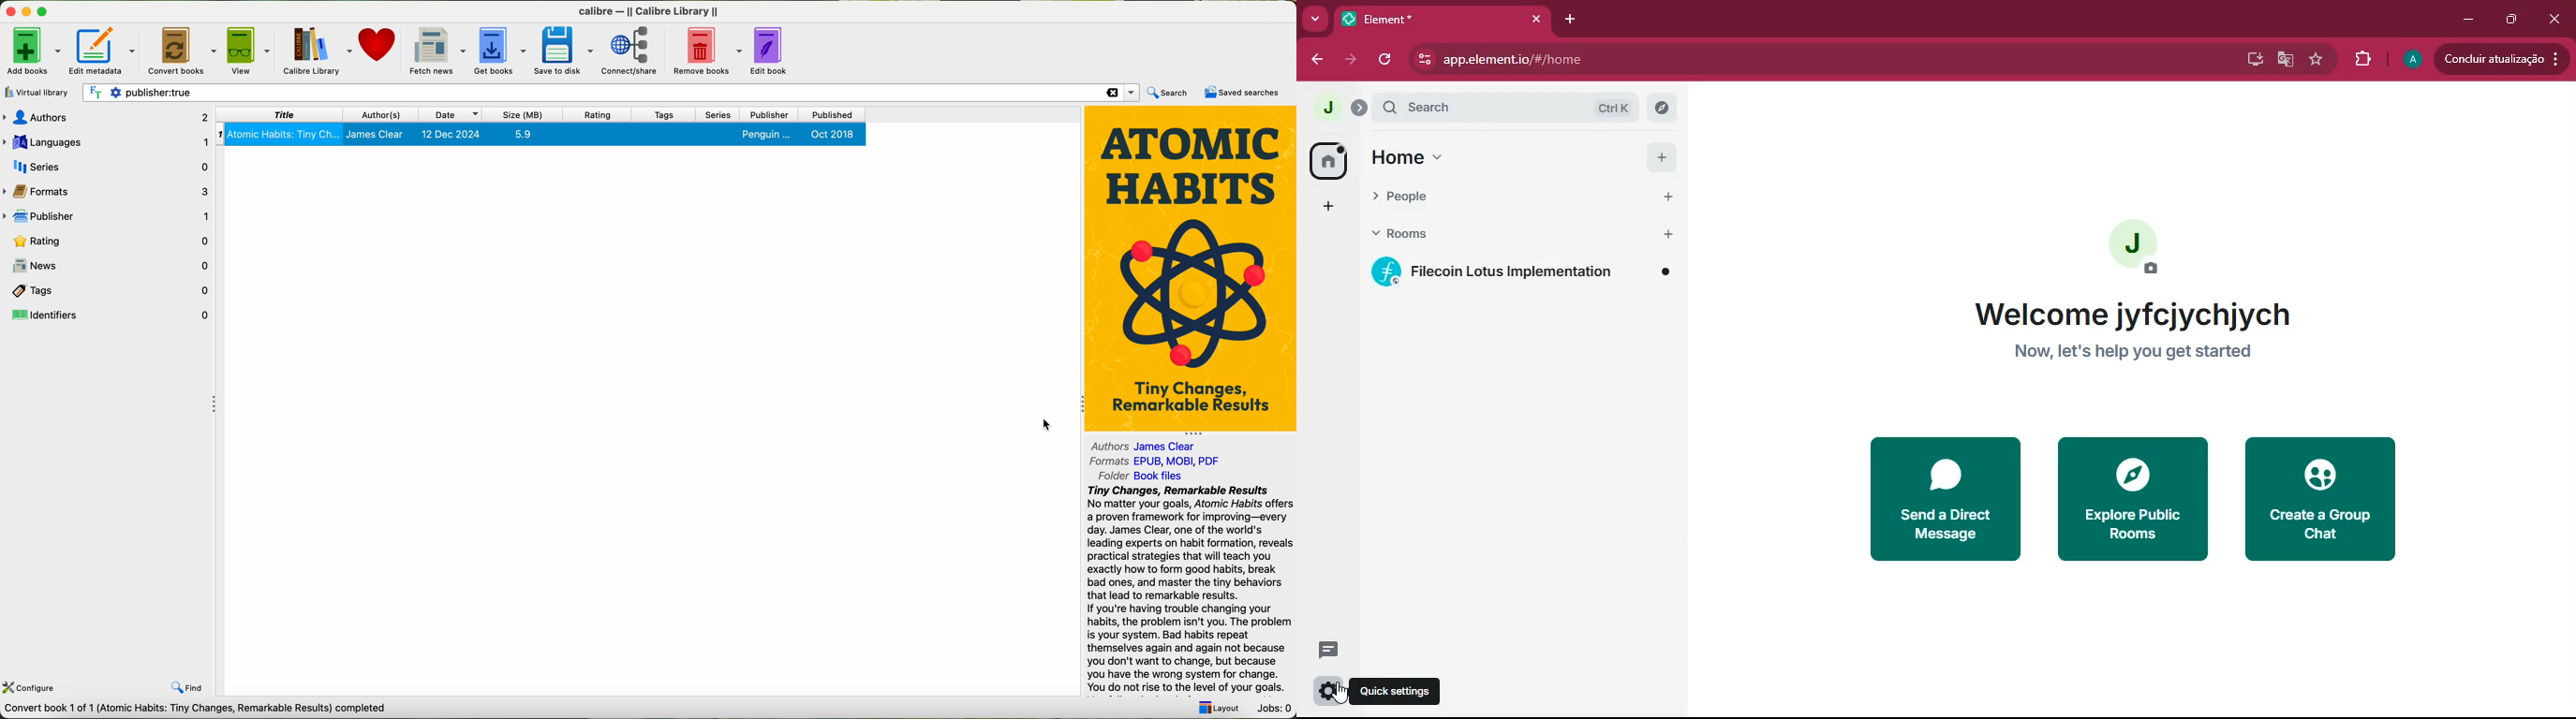  I want to click on settings, so click(1325, 692).